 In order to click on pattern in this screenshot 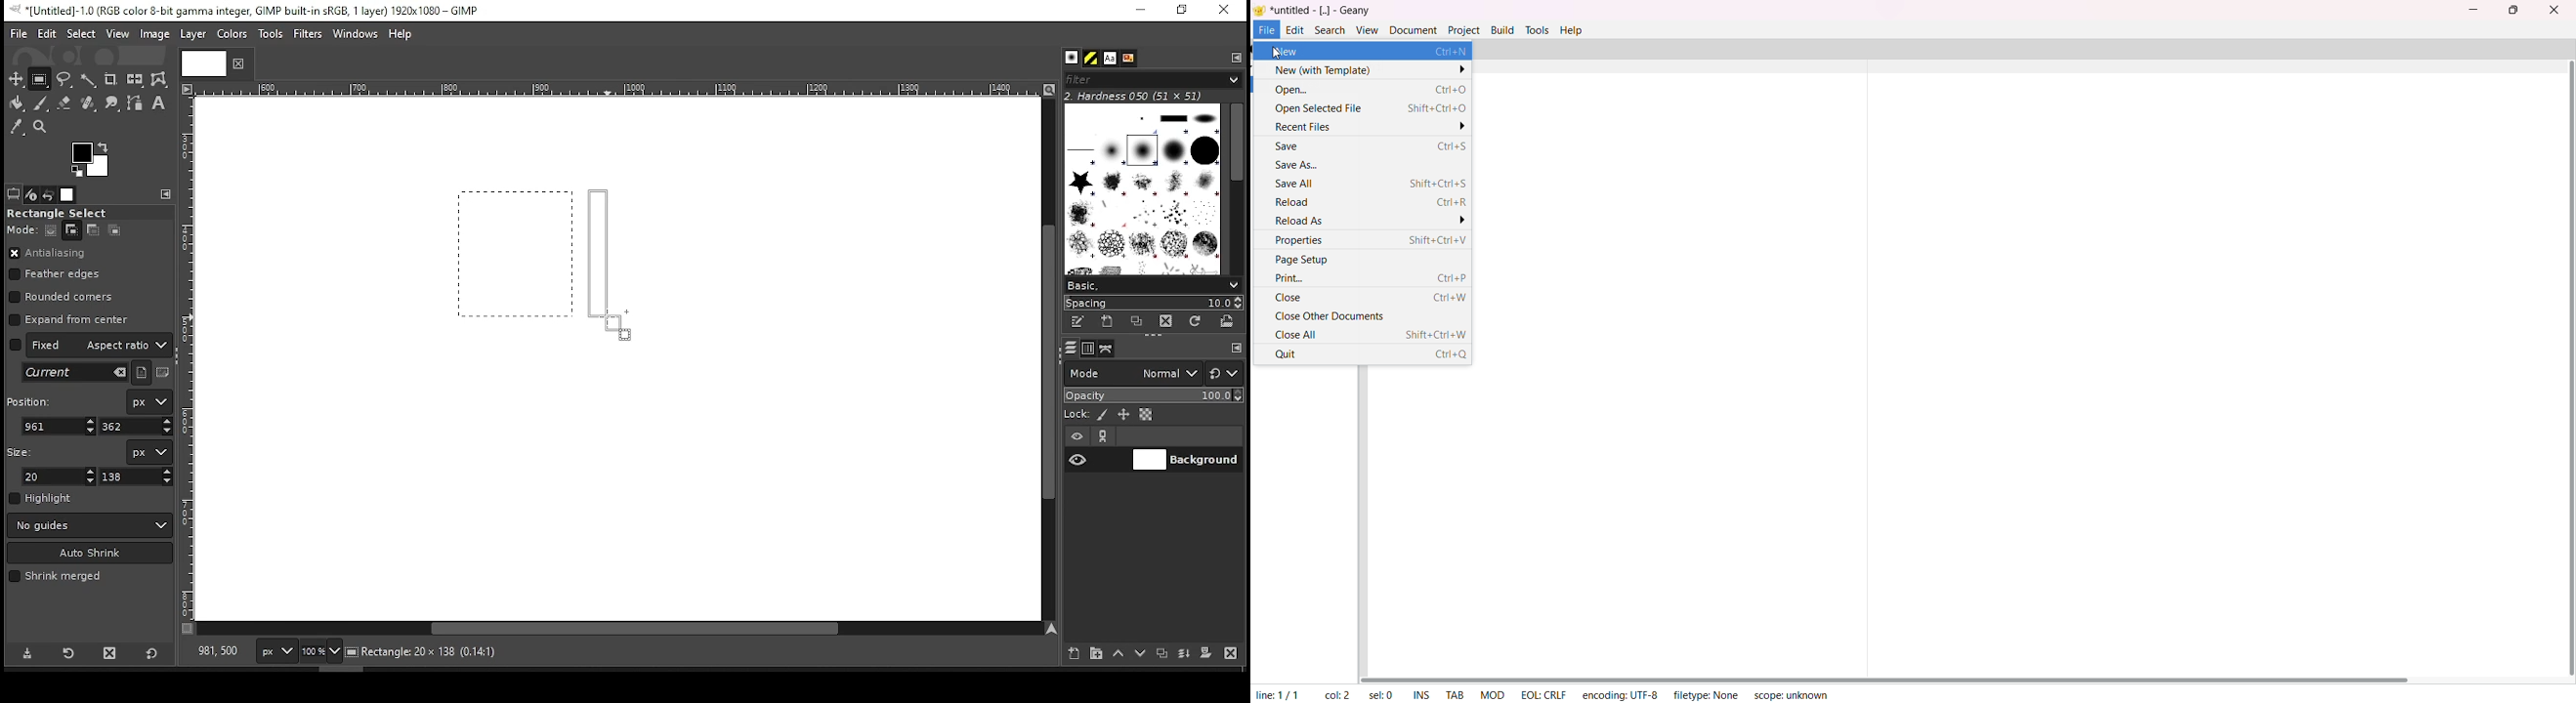, I will do `click(1091, 59)`.